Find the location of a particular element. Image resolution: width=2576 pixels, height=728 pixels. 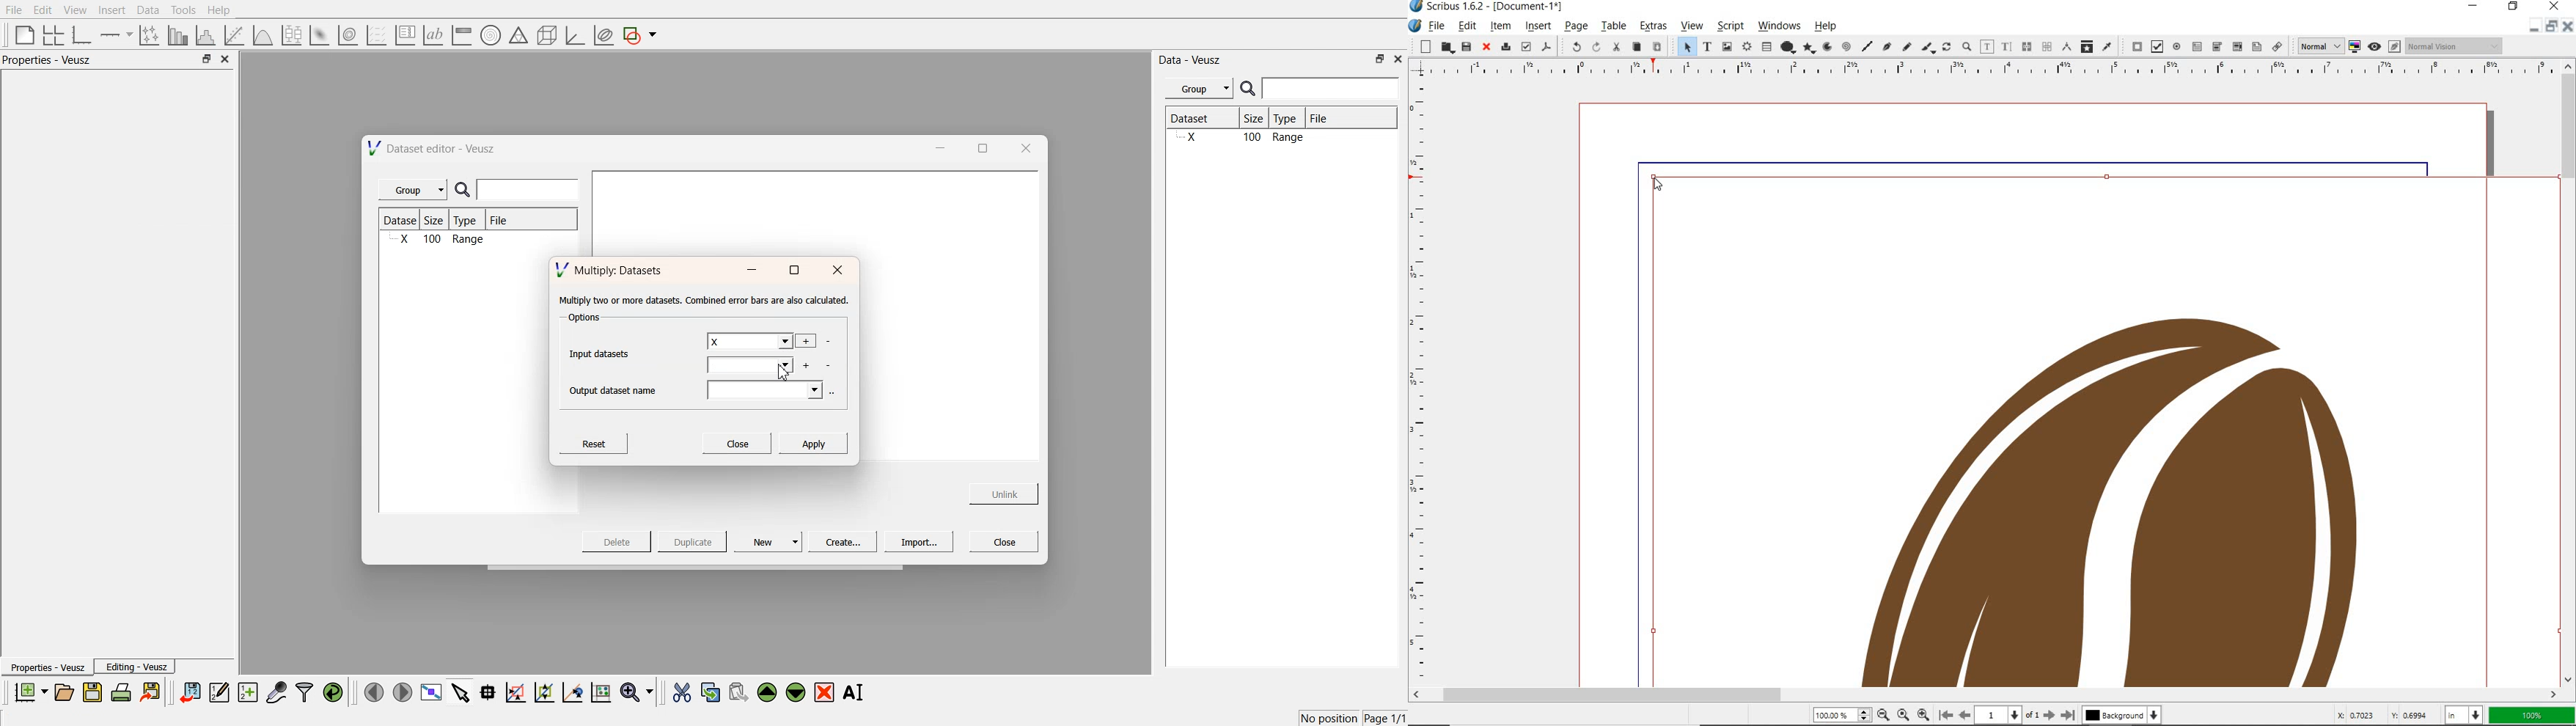

view plot full screen is located at coordinates (430, 692).